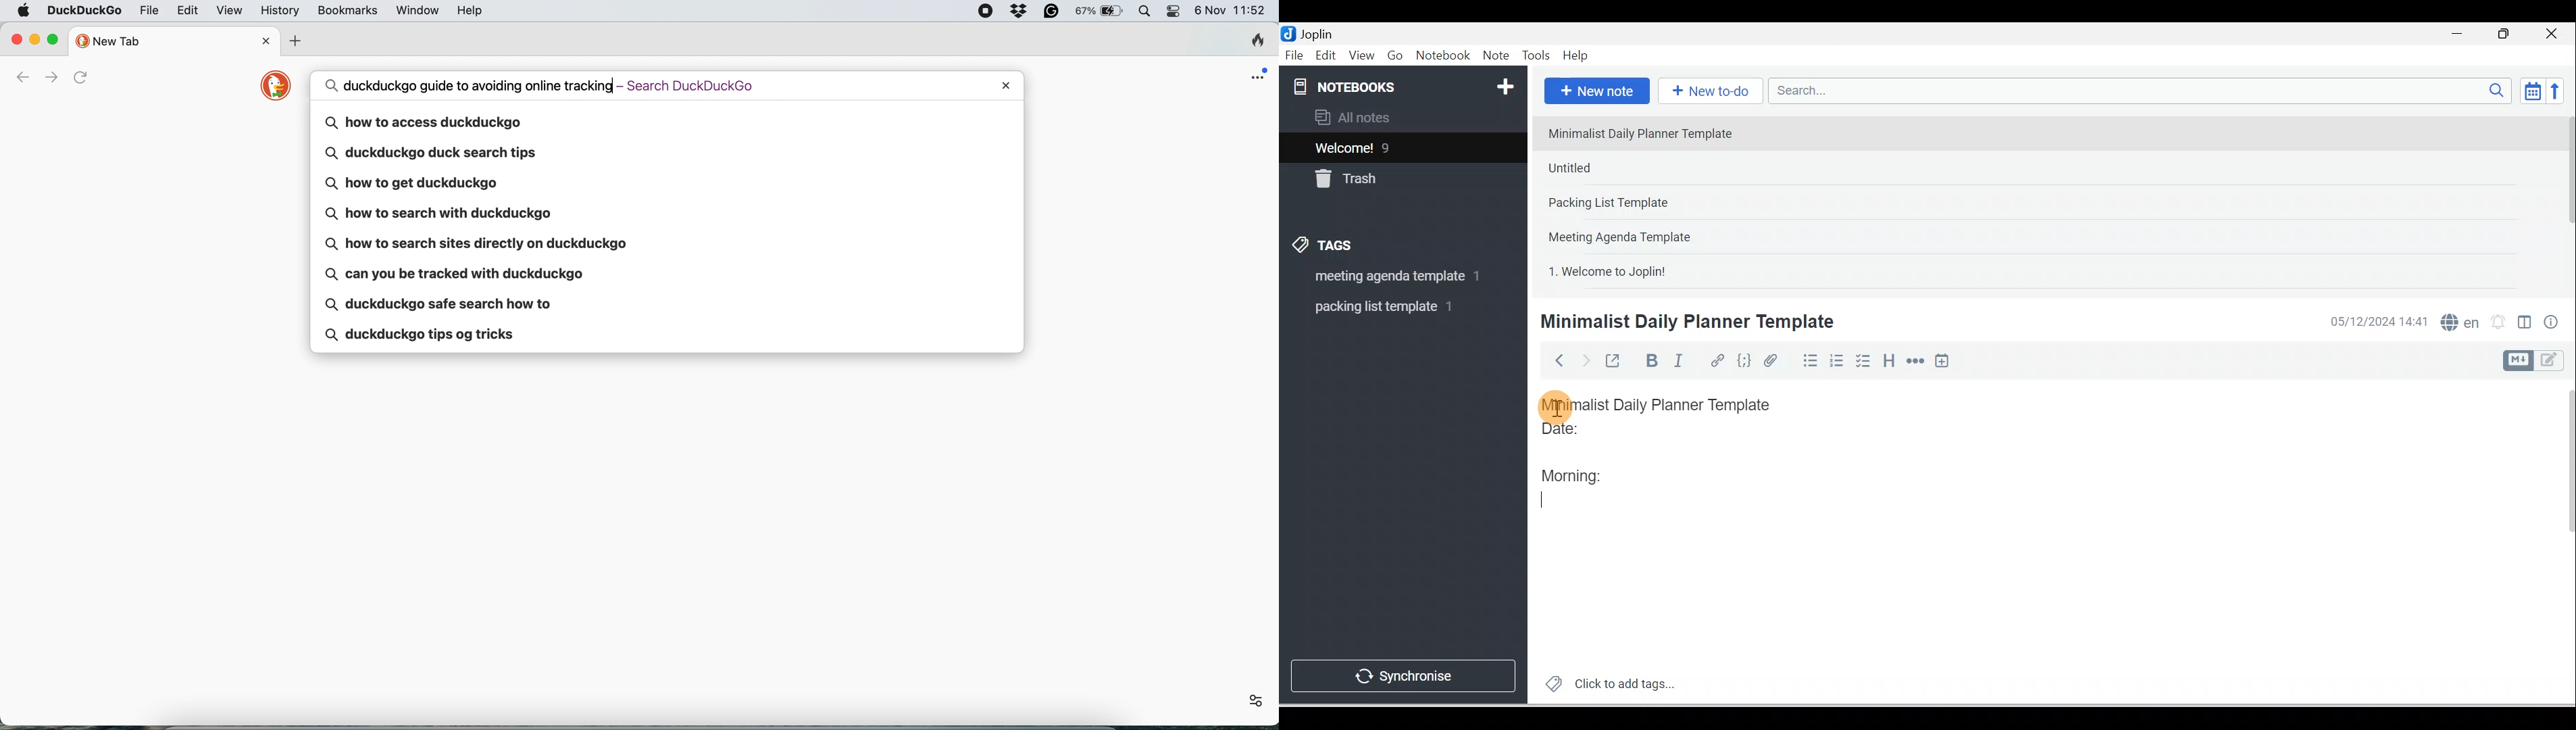 The width and height of the screenshot is (2576, 756). What do you see at coordinates (1102, 11) in the screenshot?
I see `battery` at bounding box center [1102, 11].